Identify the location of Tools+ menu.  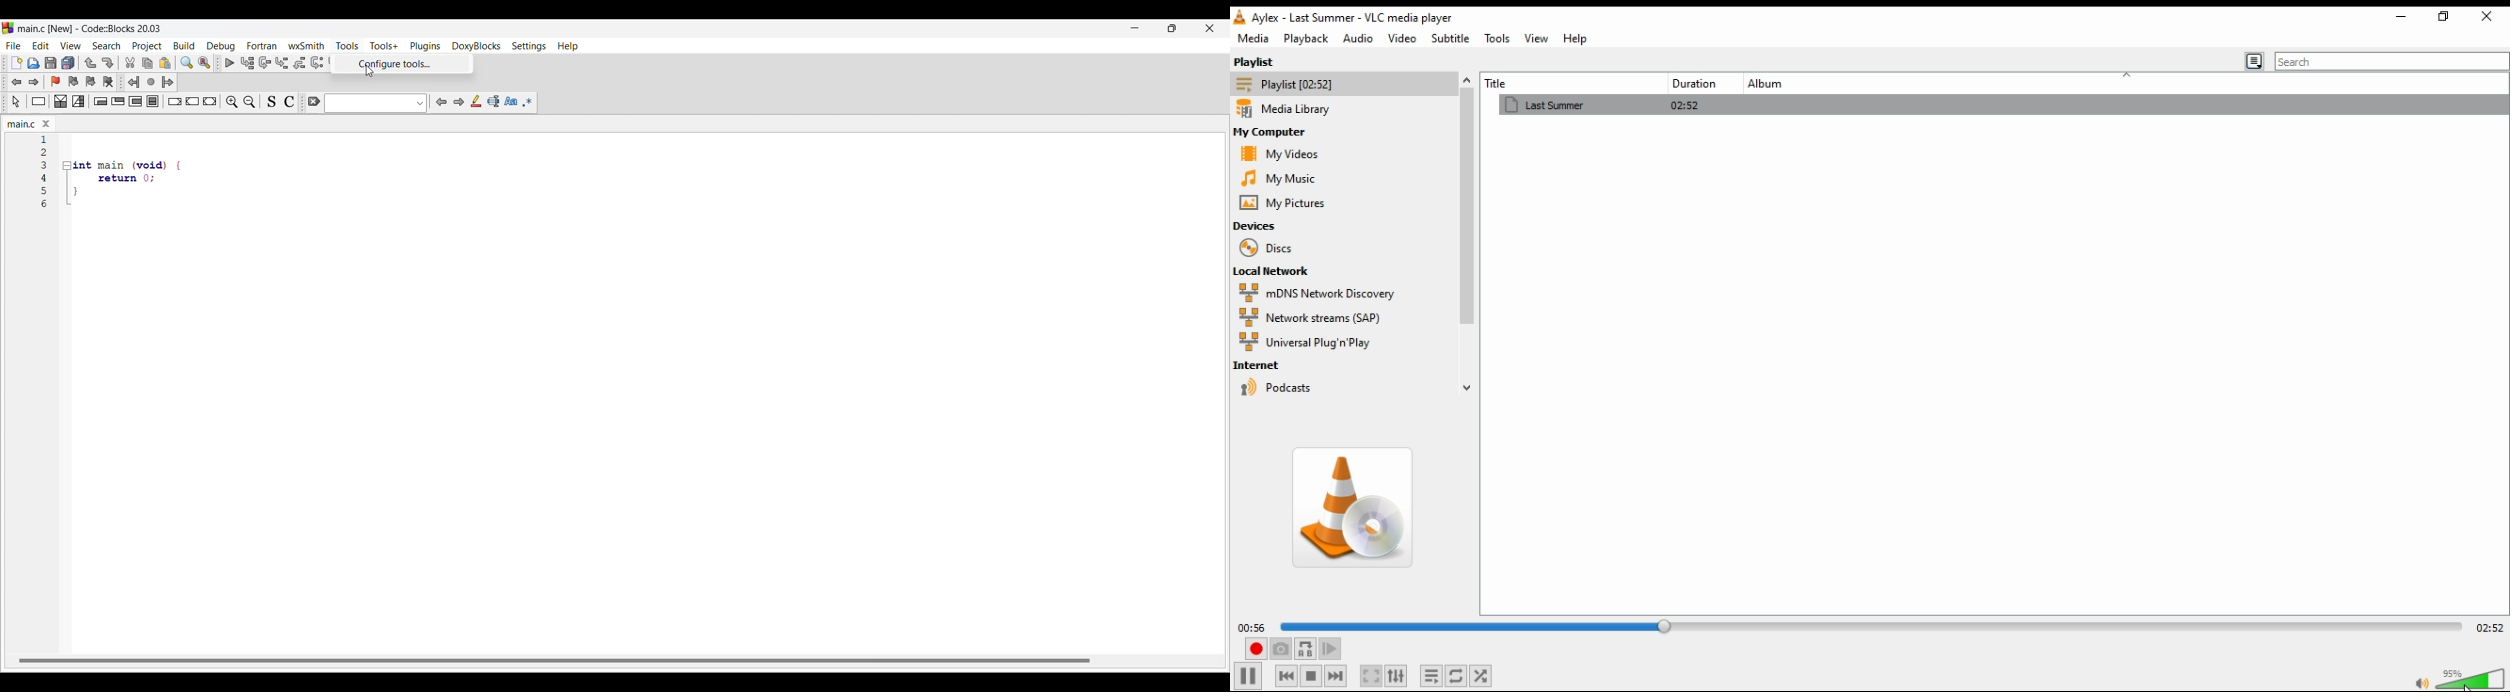
(384, 45).